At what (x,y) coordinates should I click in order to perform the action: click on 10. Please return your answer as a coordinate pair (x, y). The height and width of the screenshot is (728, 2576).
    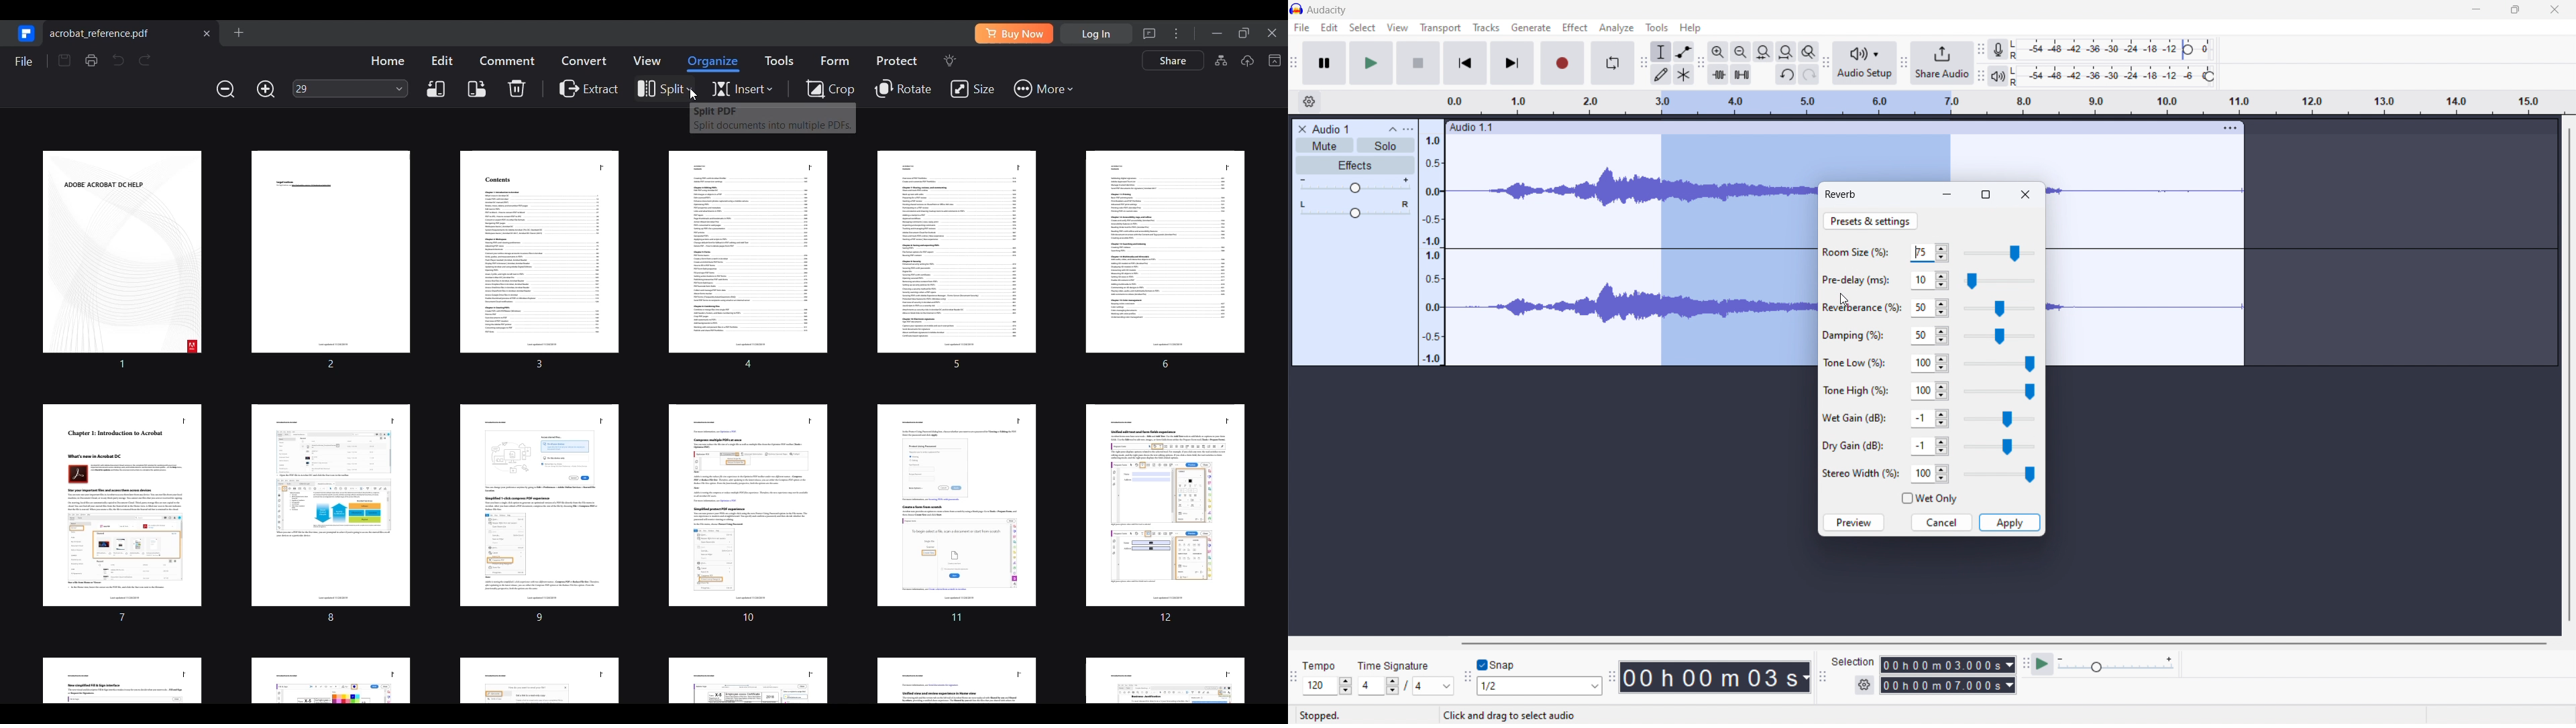
    Looking at the image, I should click on (1930, 282).